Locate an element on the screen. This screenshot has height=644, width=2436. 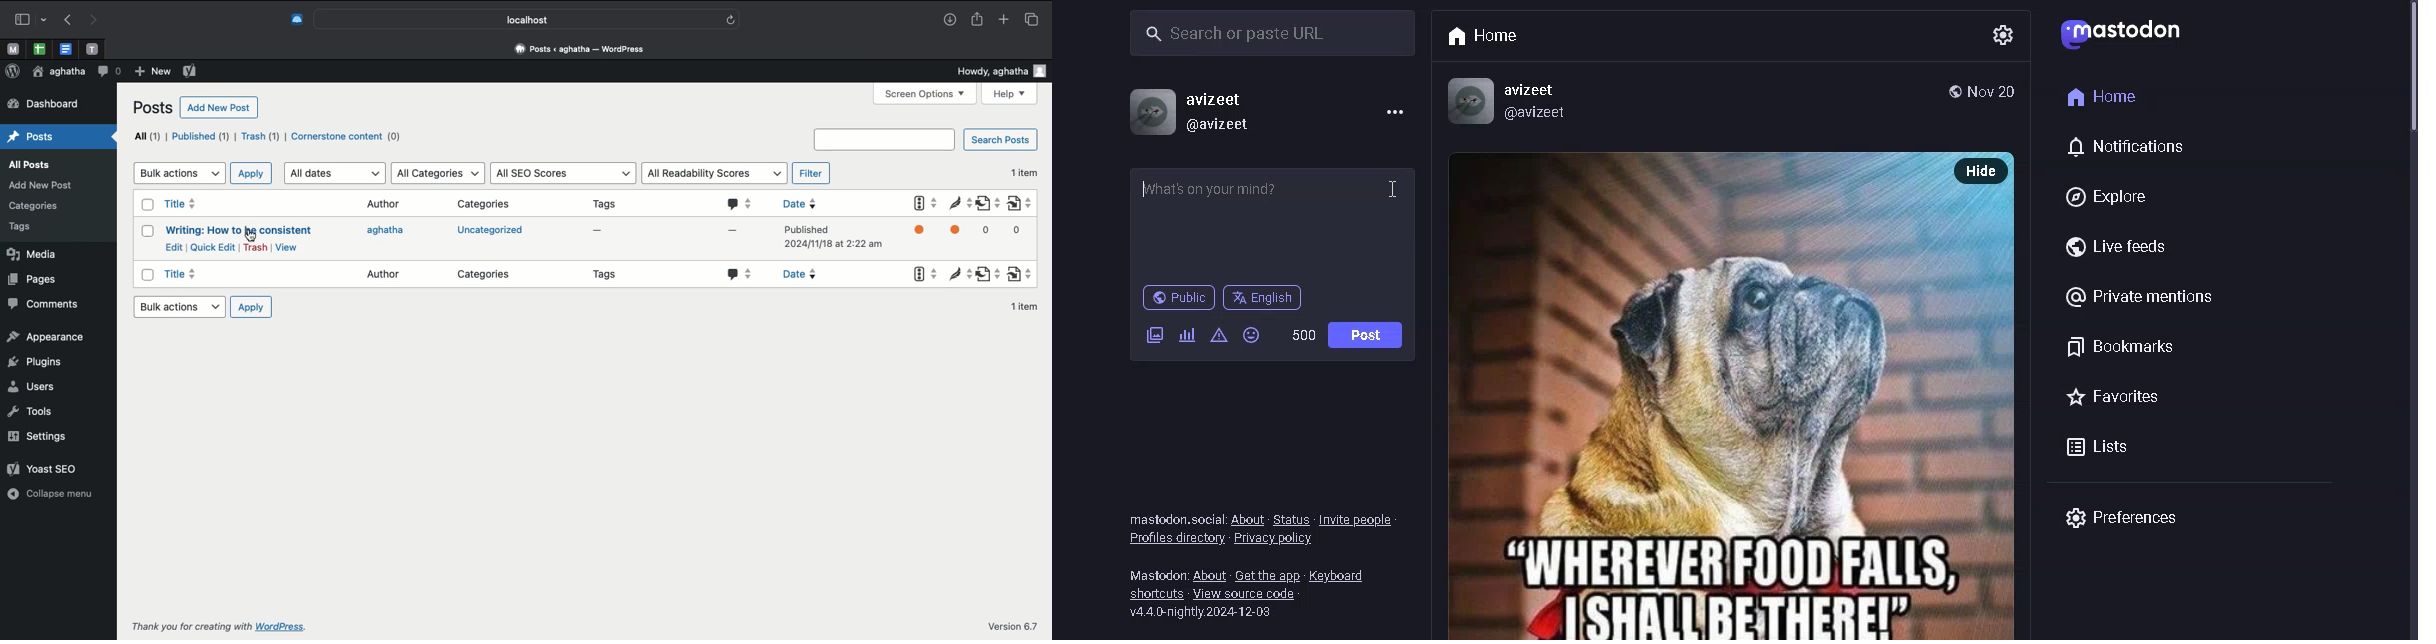
dashboard is located at coordinates (45, 104).